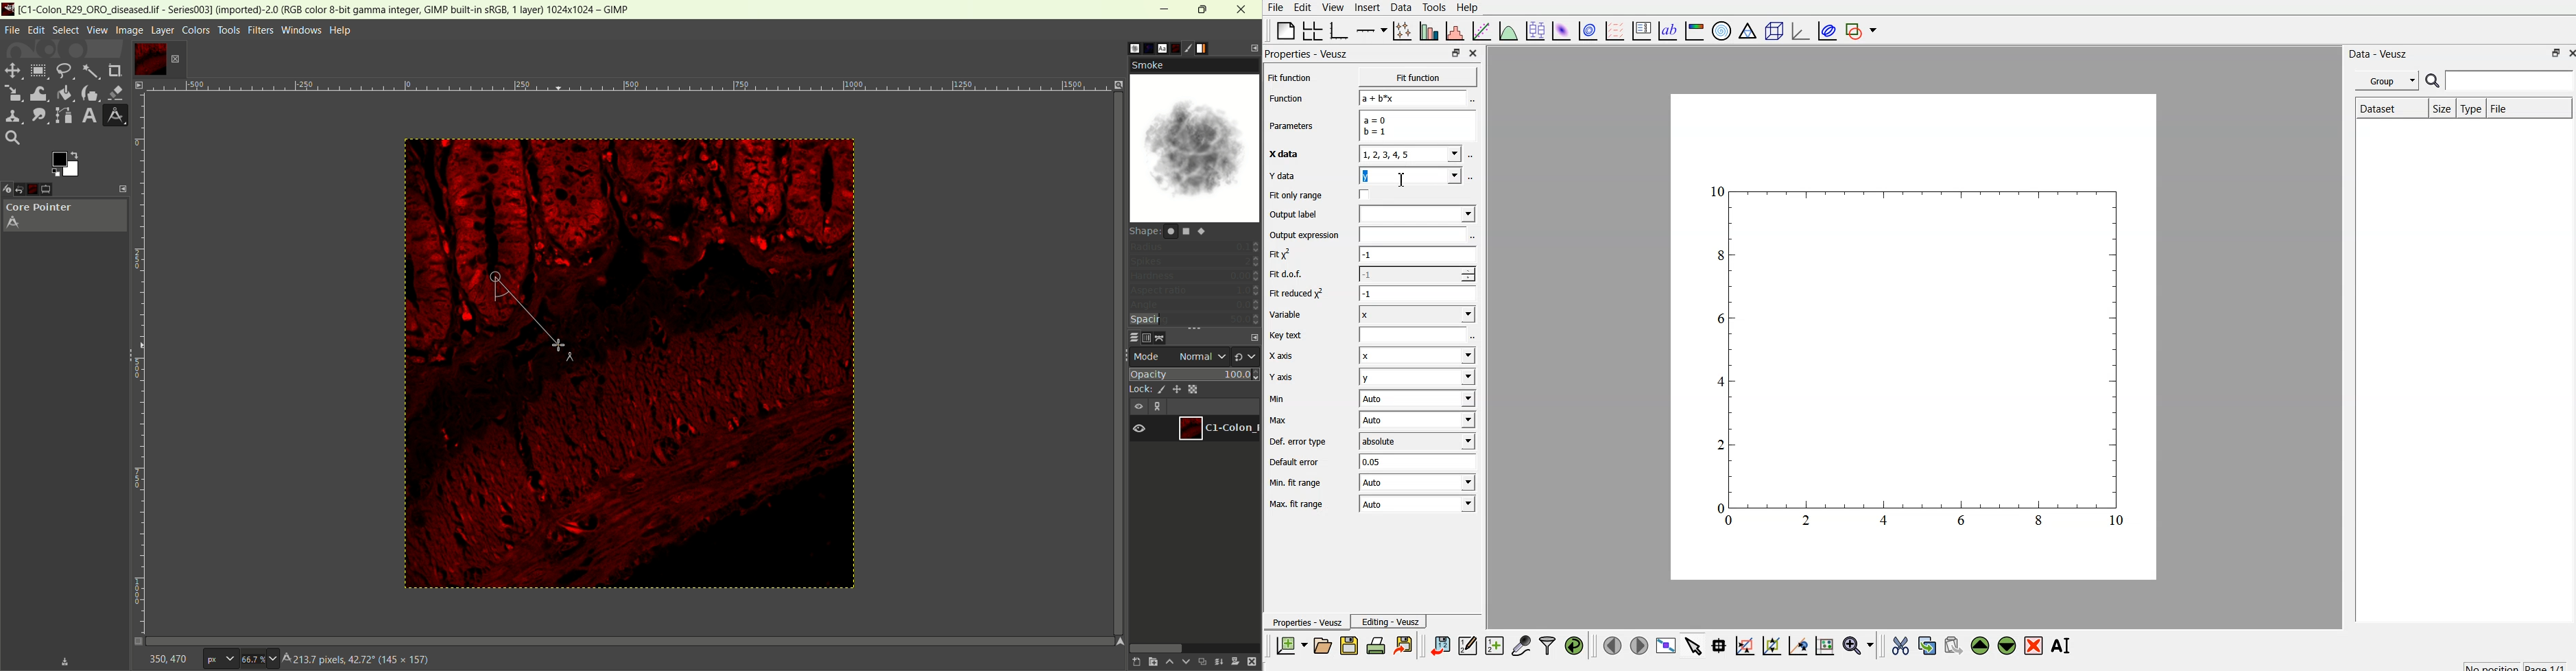 Image resolution: width=2576 pixels, height=672 pixels. I want to click on | Fit reduced x^2, so click(1296, 293).